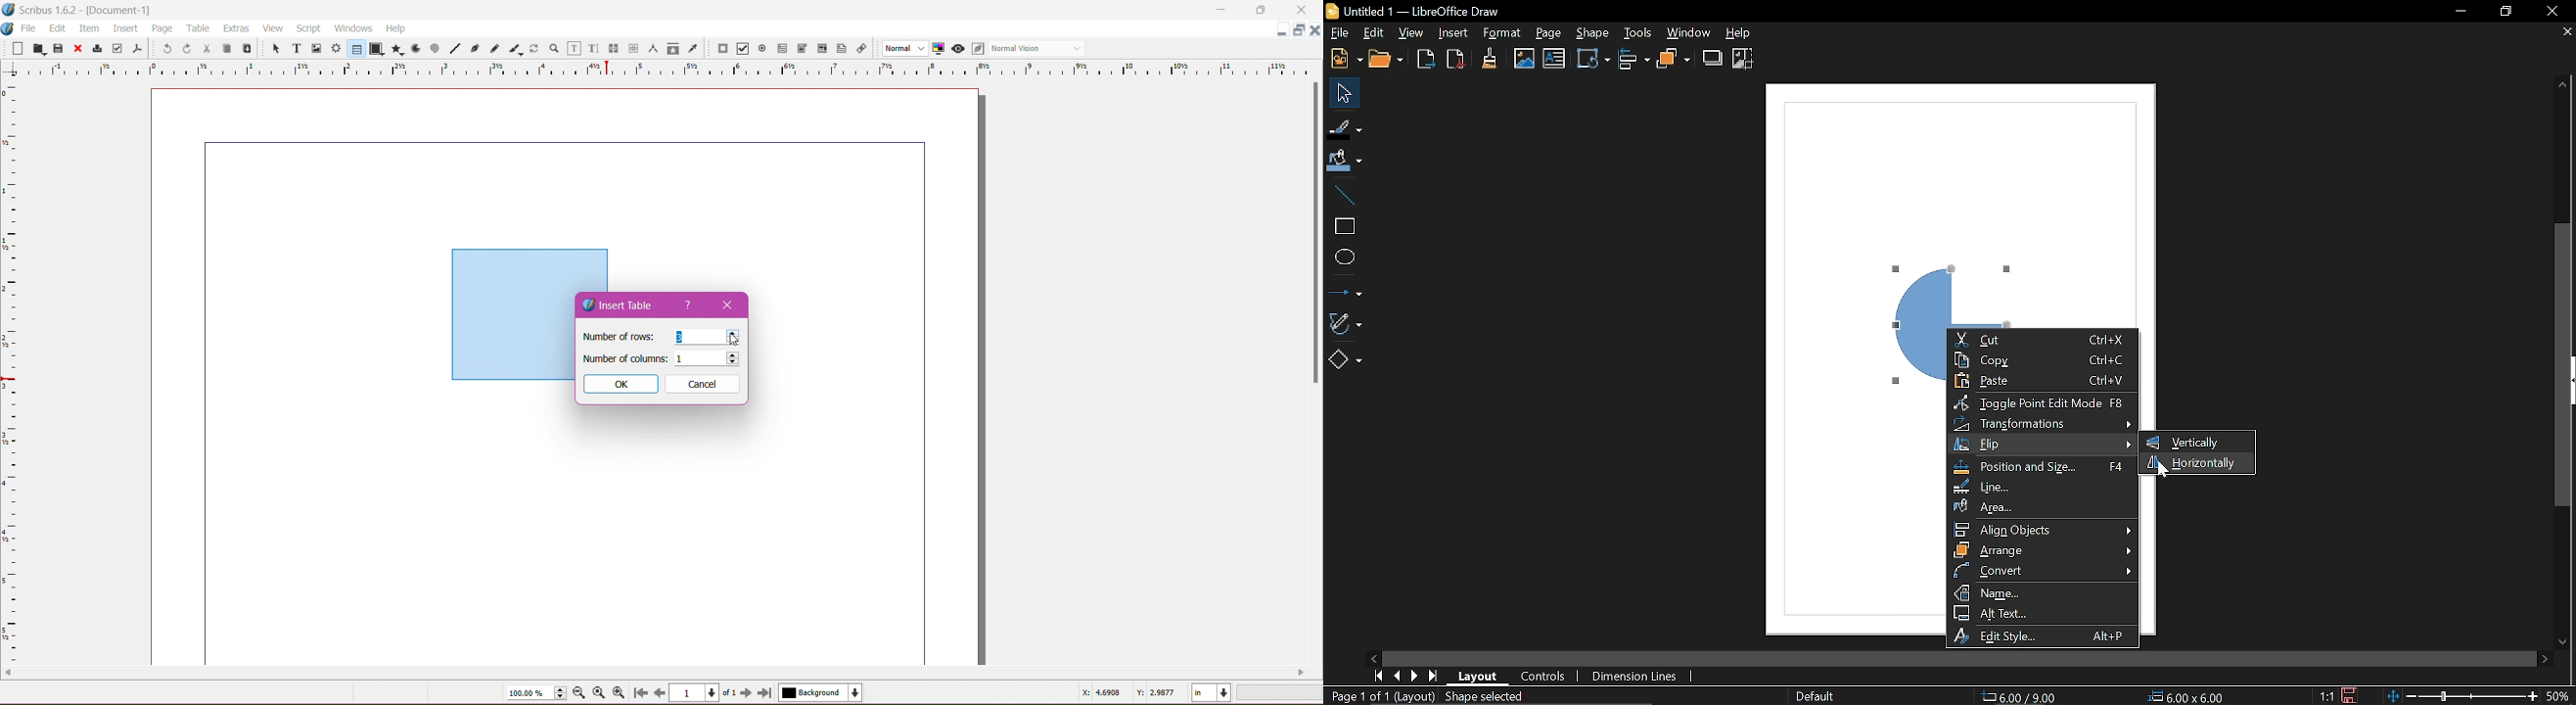 The height and width of the screenshot is (728, 2576). I want to click on Zoom in, so click(620, 693).